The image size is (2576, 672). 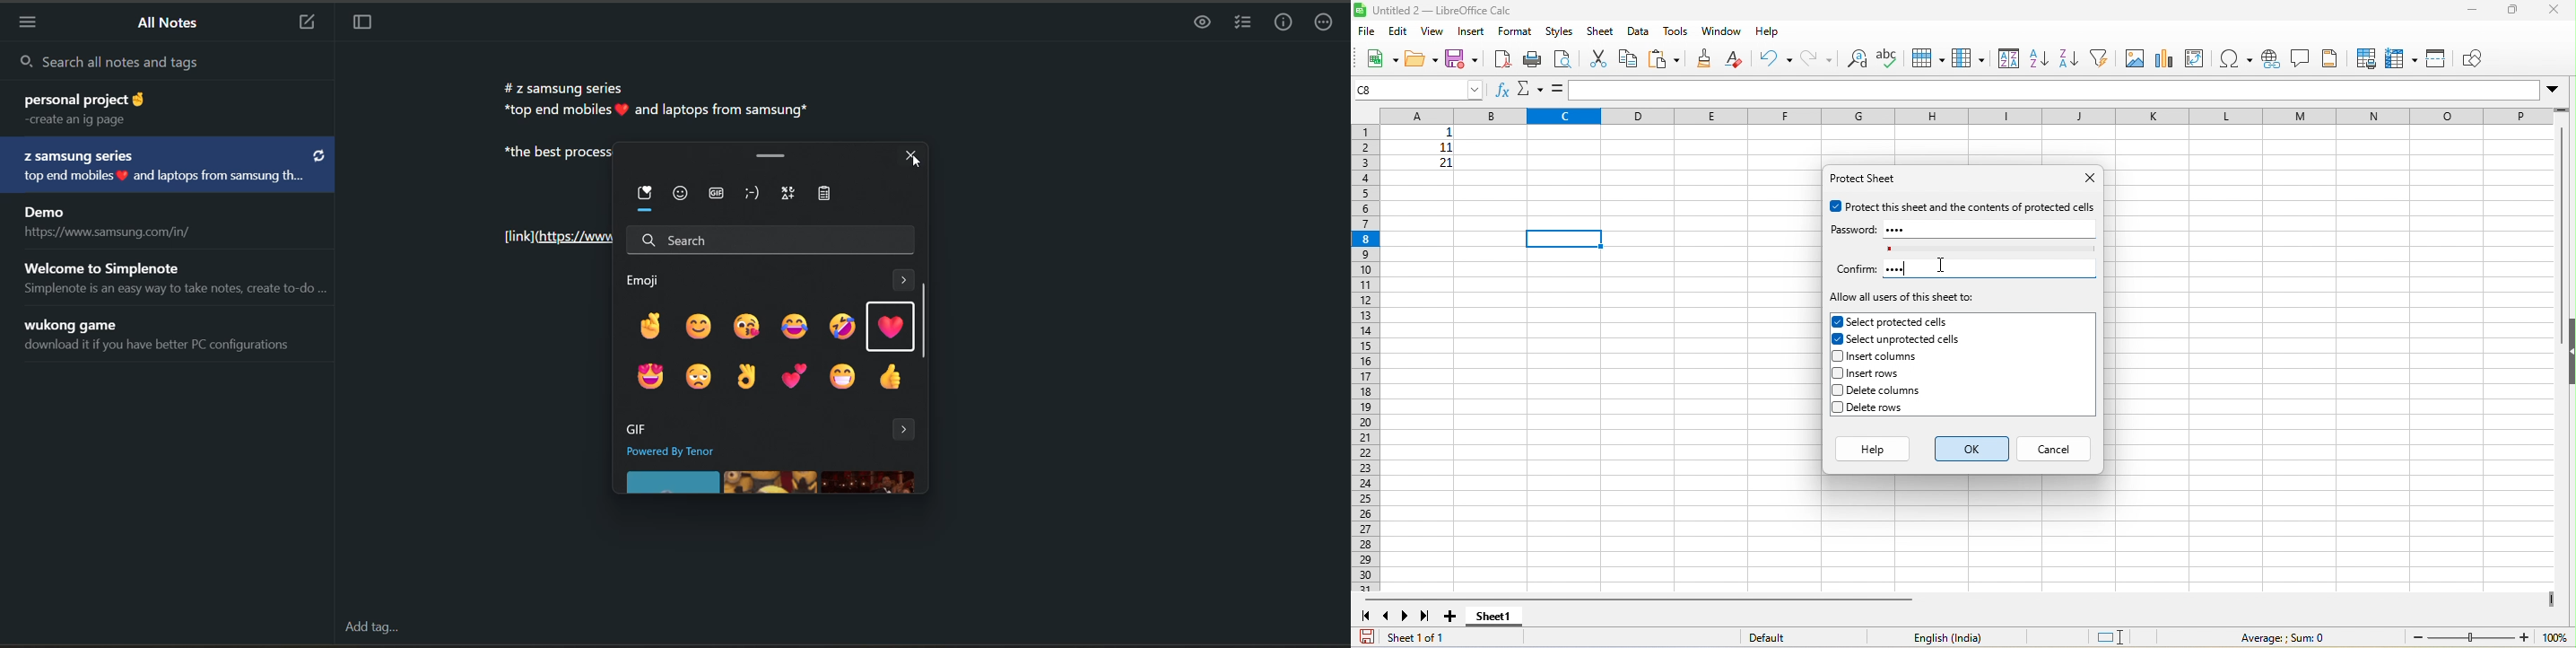 What do you see at coordinates (1557, 89) in the screenshot?
I see `=` at bounding box center [1557, 89].